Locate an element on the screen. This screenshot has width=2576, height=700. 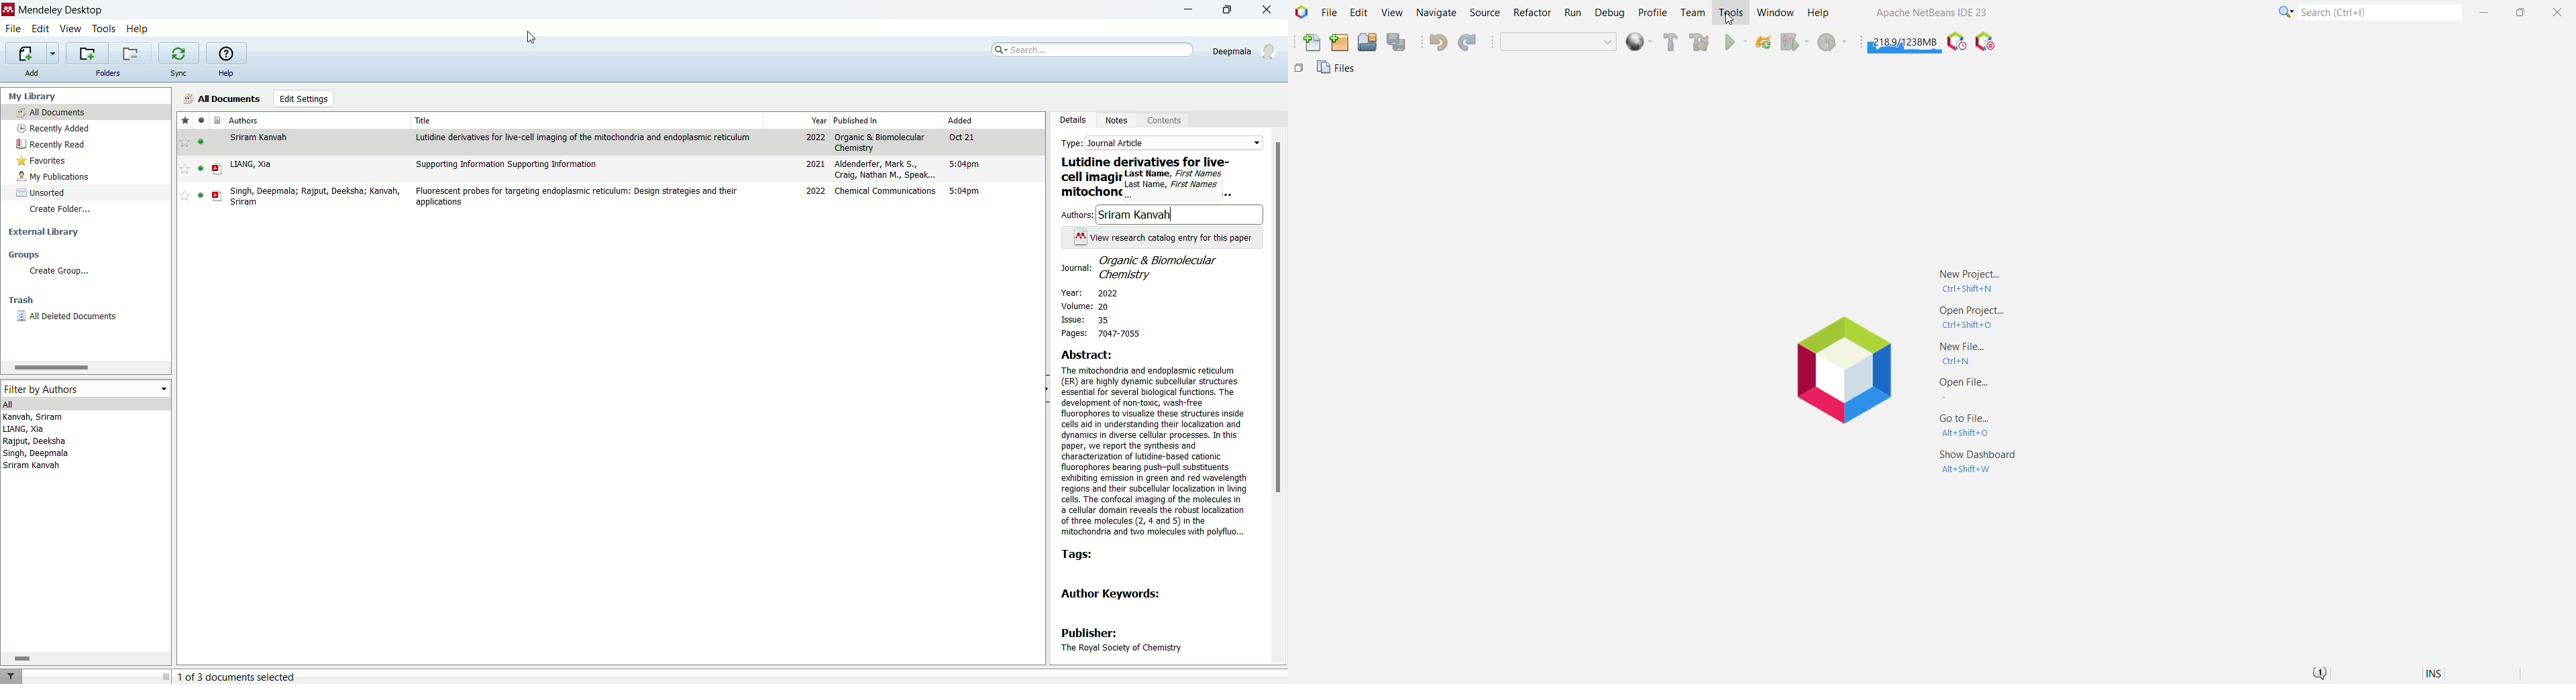
horizontal scroll bar is located at coordinates (87, 659).